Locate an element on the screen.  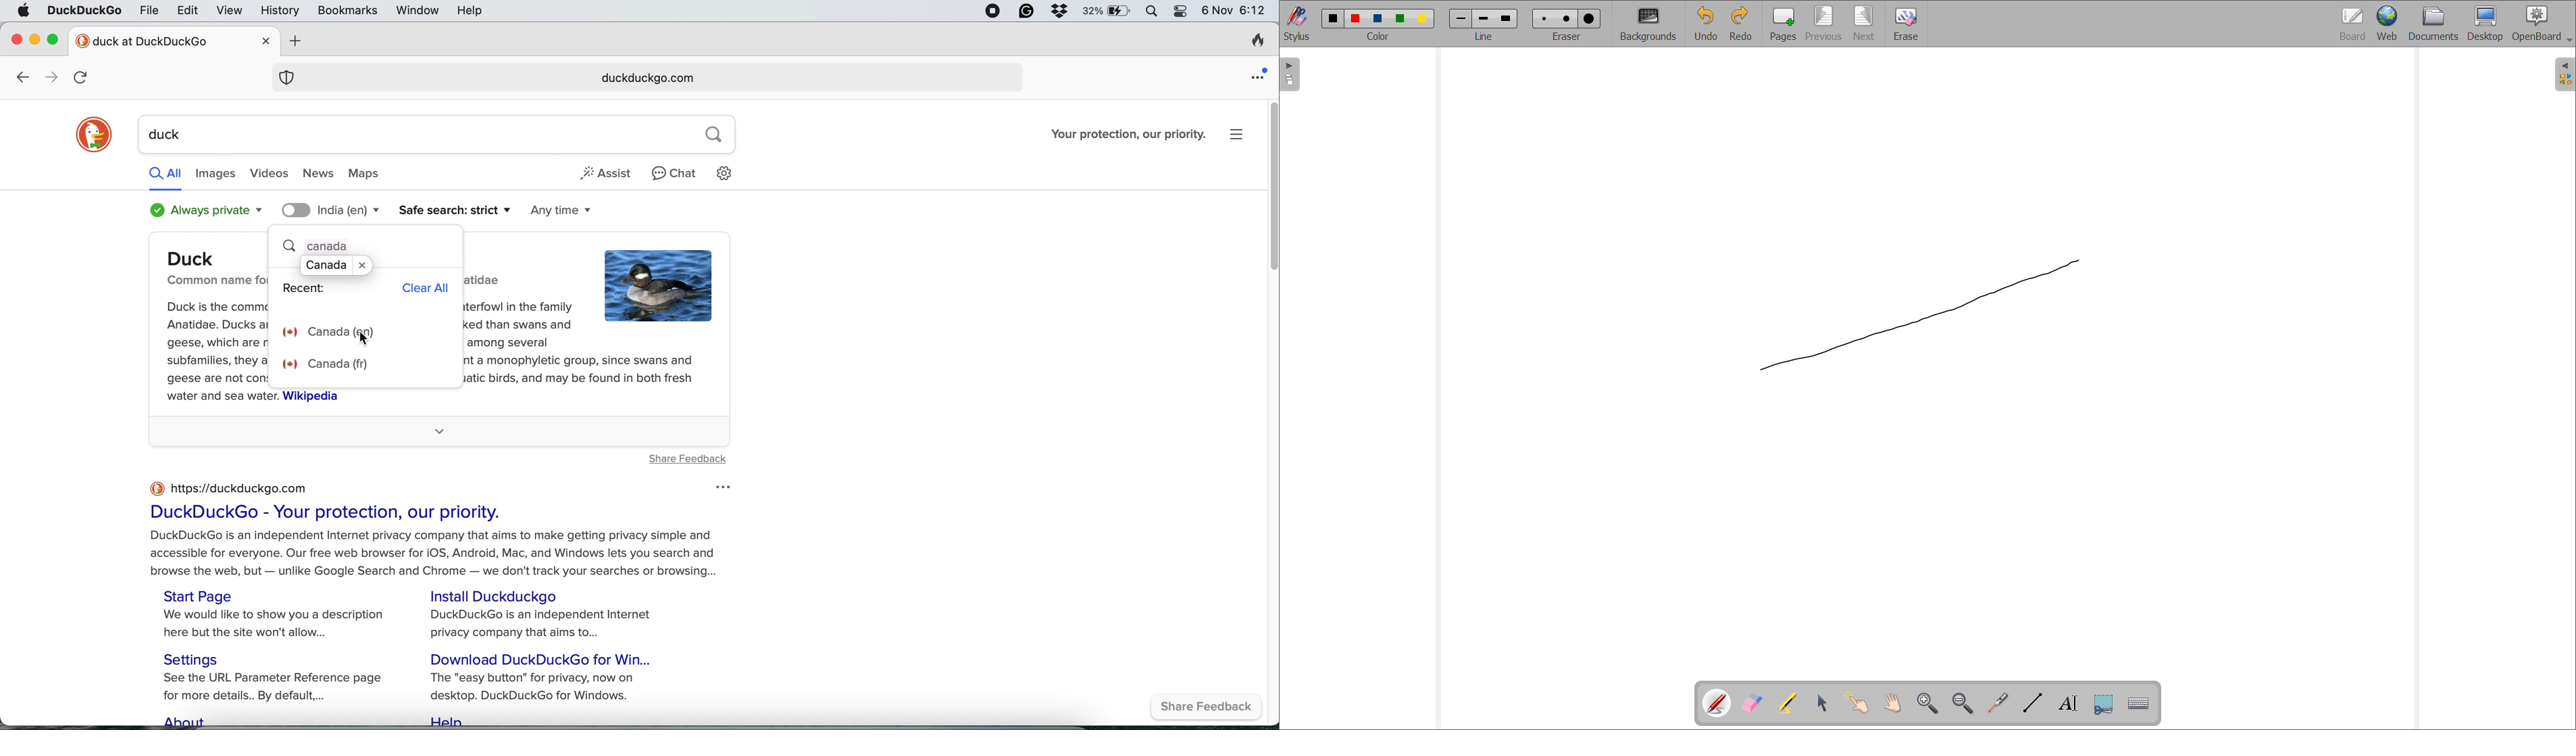
Settings is located at coordinates (198, 658).